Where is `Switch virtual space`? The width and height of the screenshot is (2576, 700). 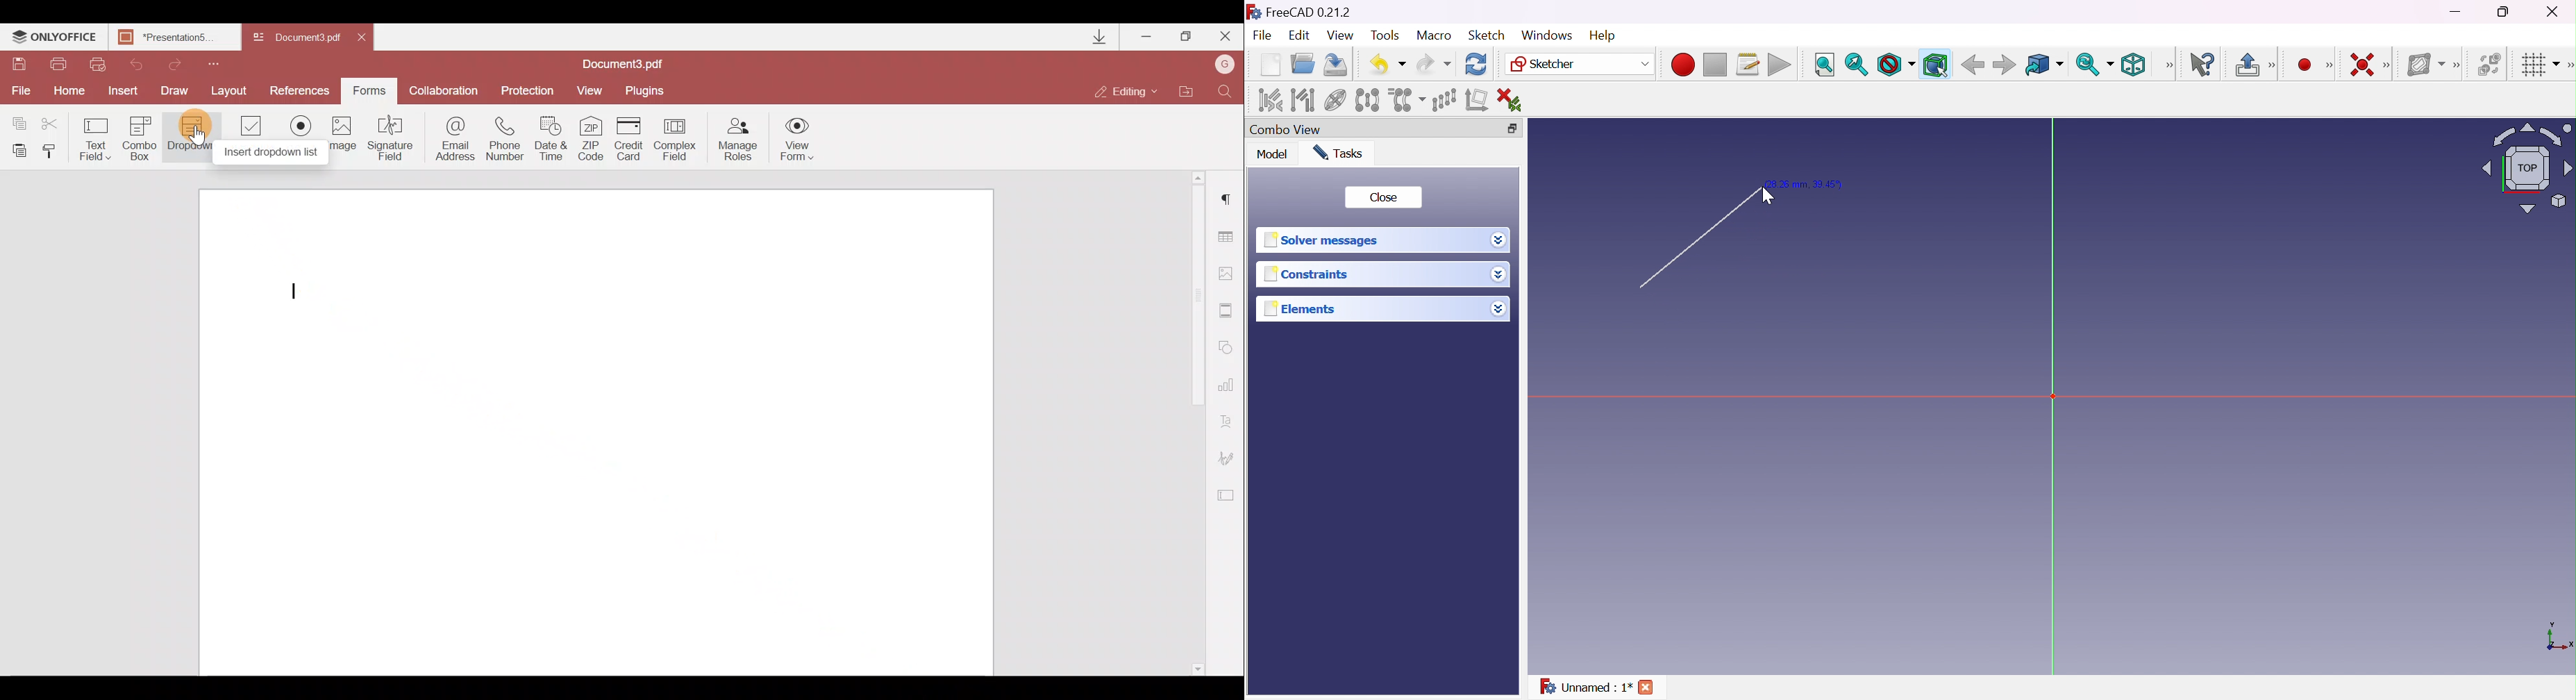
Switch virtual space is located at coordinates (2491, 65).